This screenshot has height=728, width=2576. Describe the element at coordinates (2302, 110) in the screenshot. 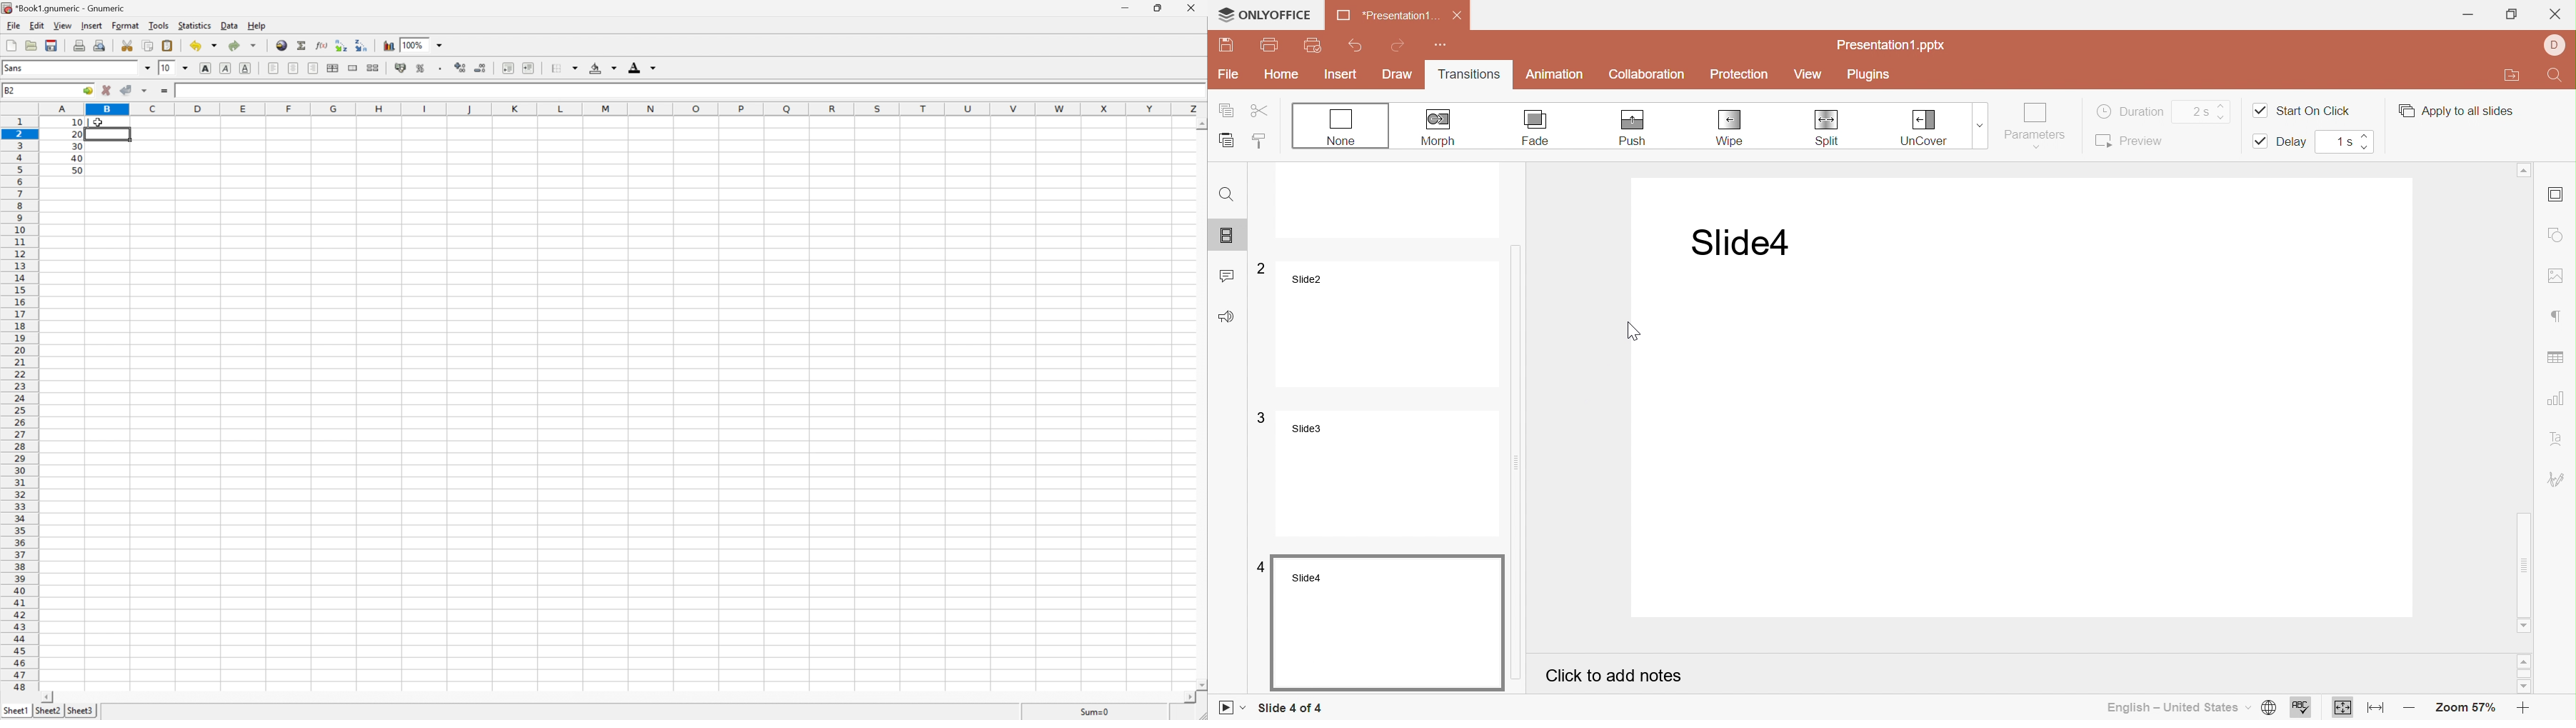

I see `Start On Click` at that location.